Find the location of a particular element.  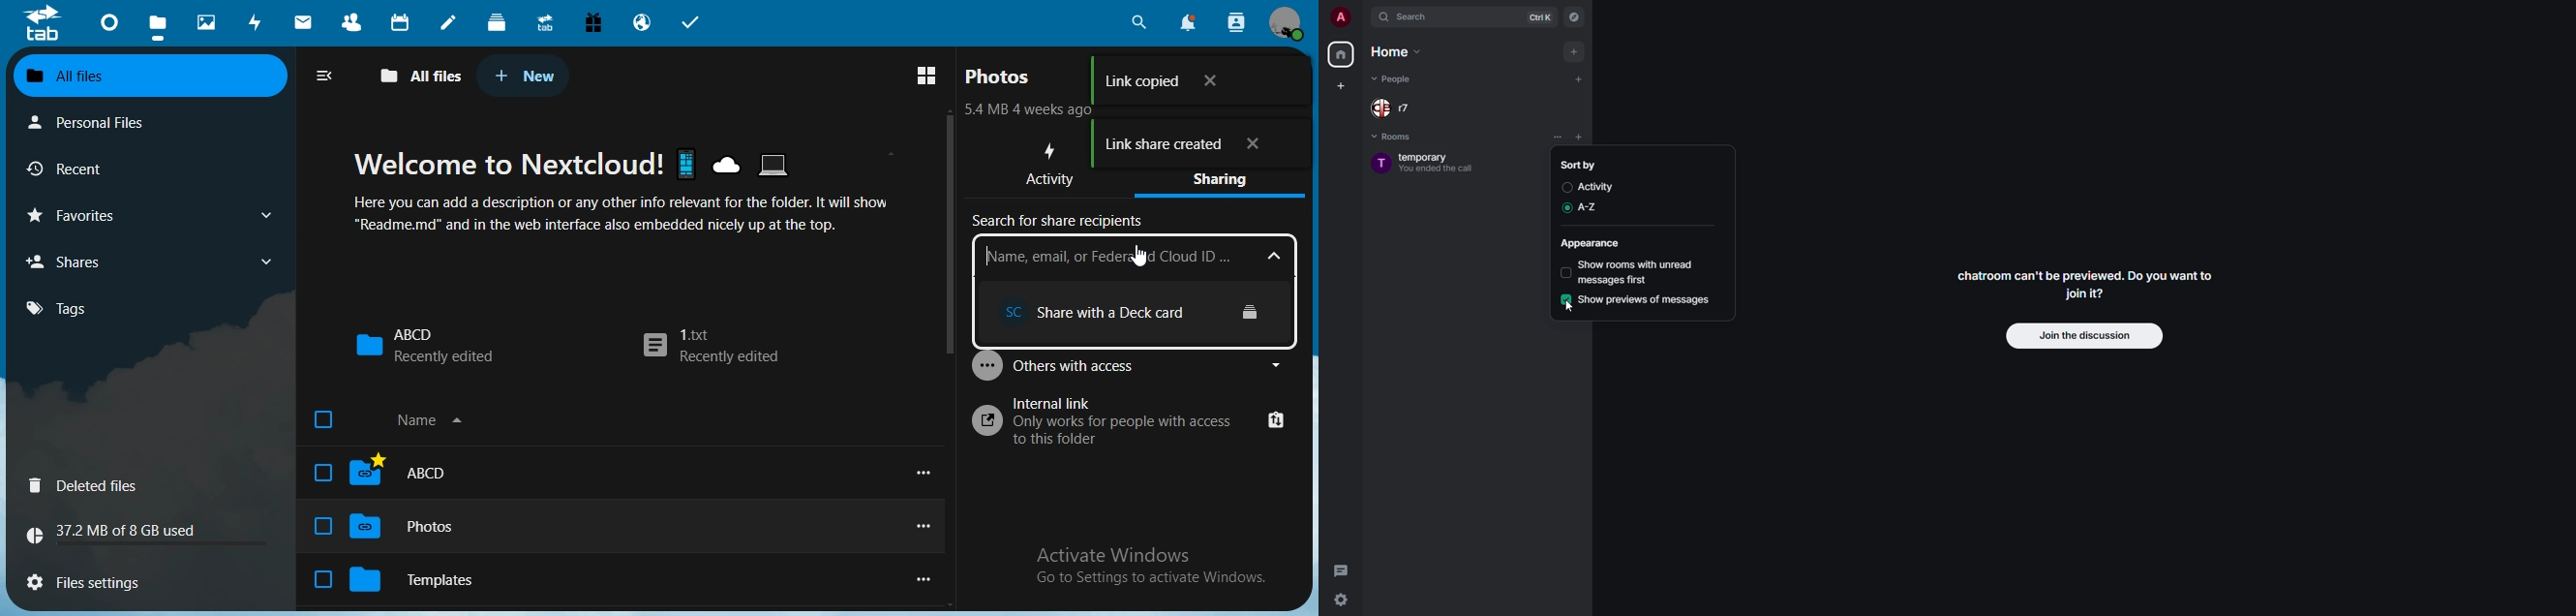

disabled is located at coordinates (1565, 188).